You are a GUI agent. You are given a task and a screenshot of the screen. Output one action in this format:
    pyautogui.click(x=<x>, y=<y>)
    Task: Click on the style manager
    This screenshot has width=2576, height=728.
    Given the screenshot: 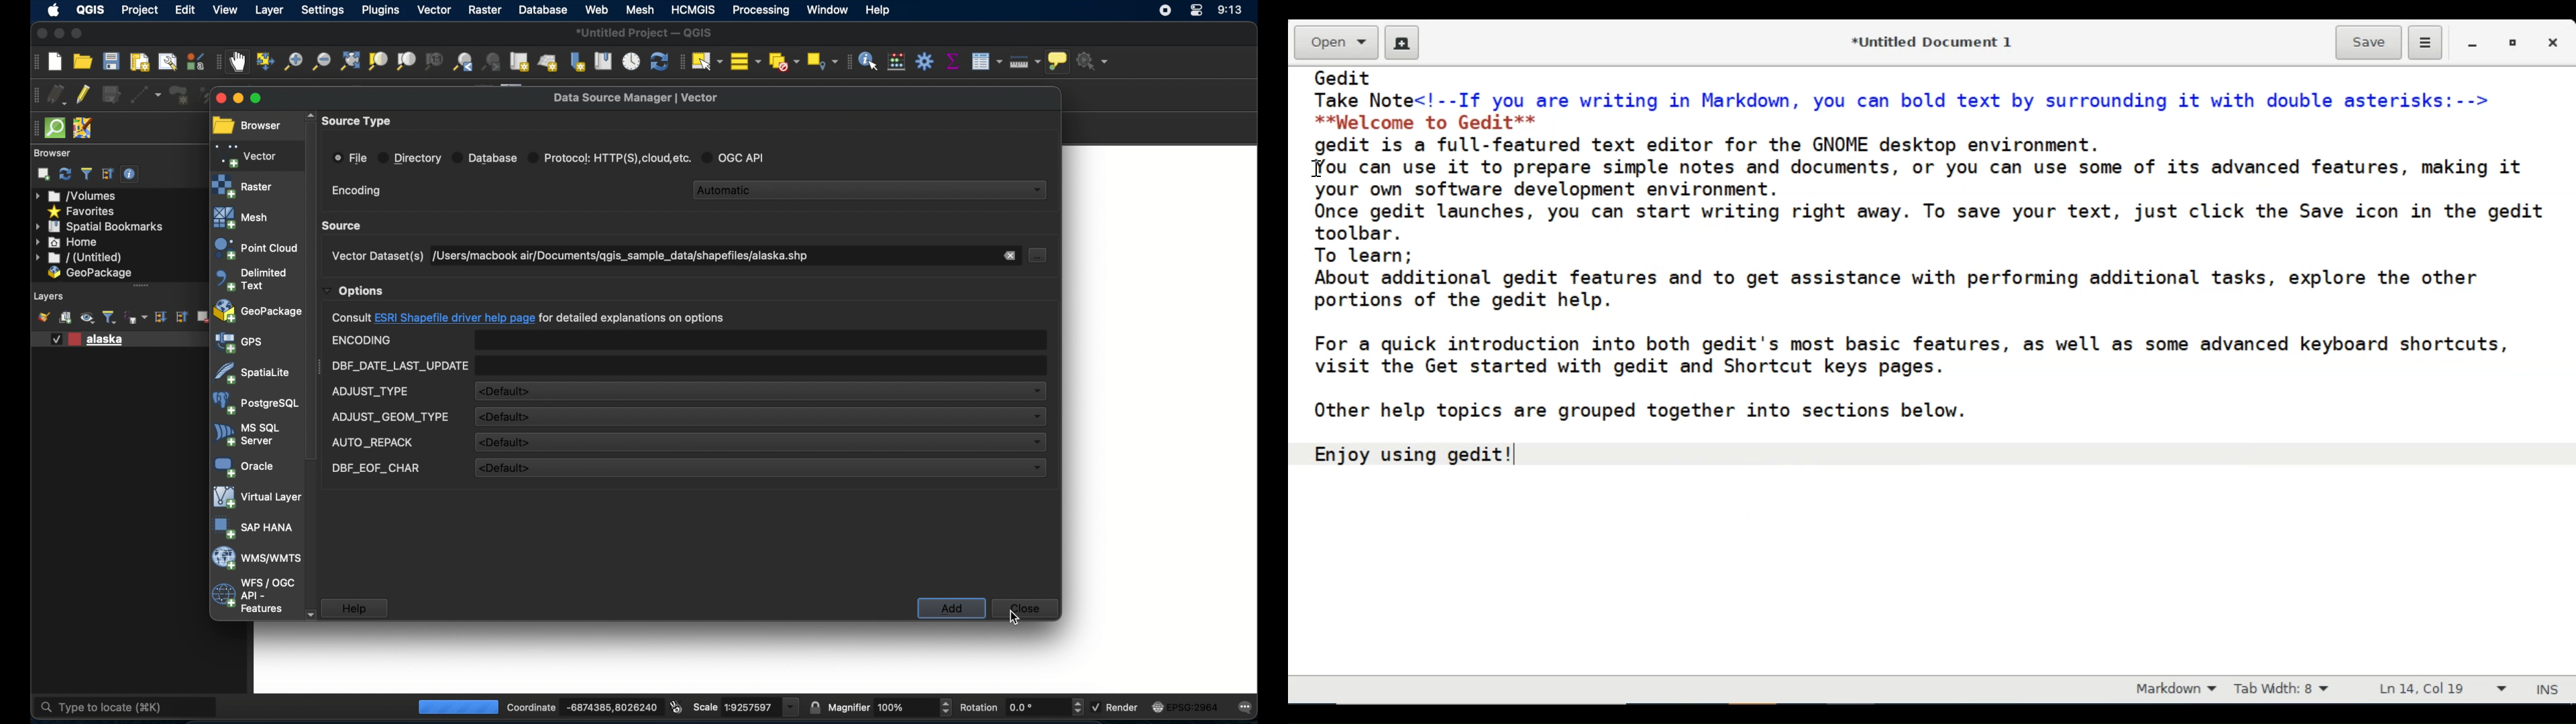 What is the action you would take?
    pyautogui.click(x=195, y=60)
    